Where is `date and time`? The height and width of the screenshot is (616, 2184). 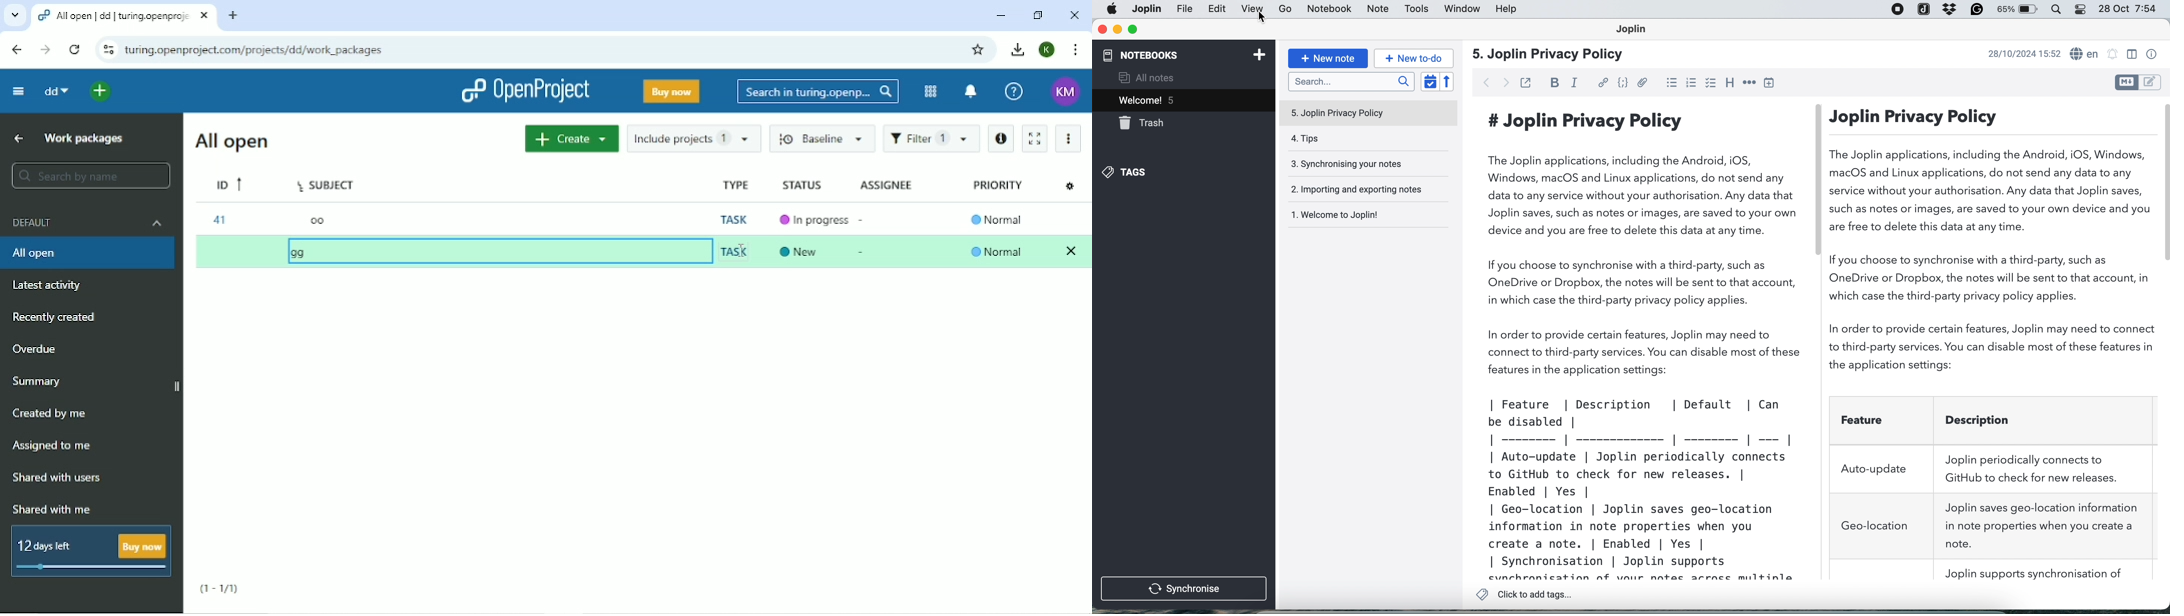 date and time is located at coordinates (2022, 54).